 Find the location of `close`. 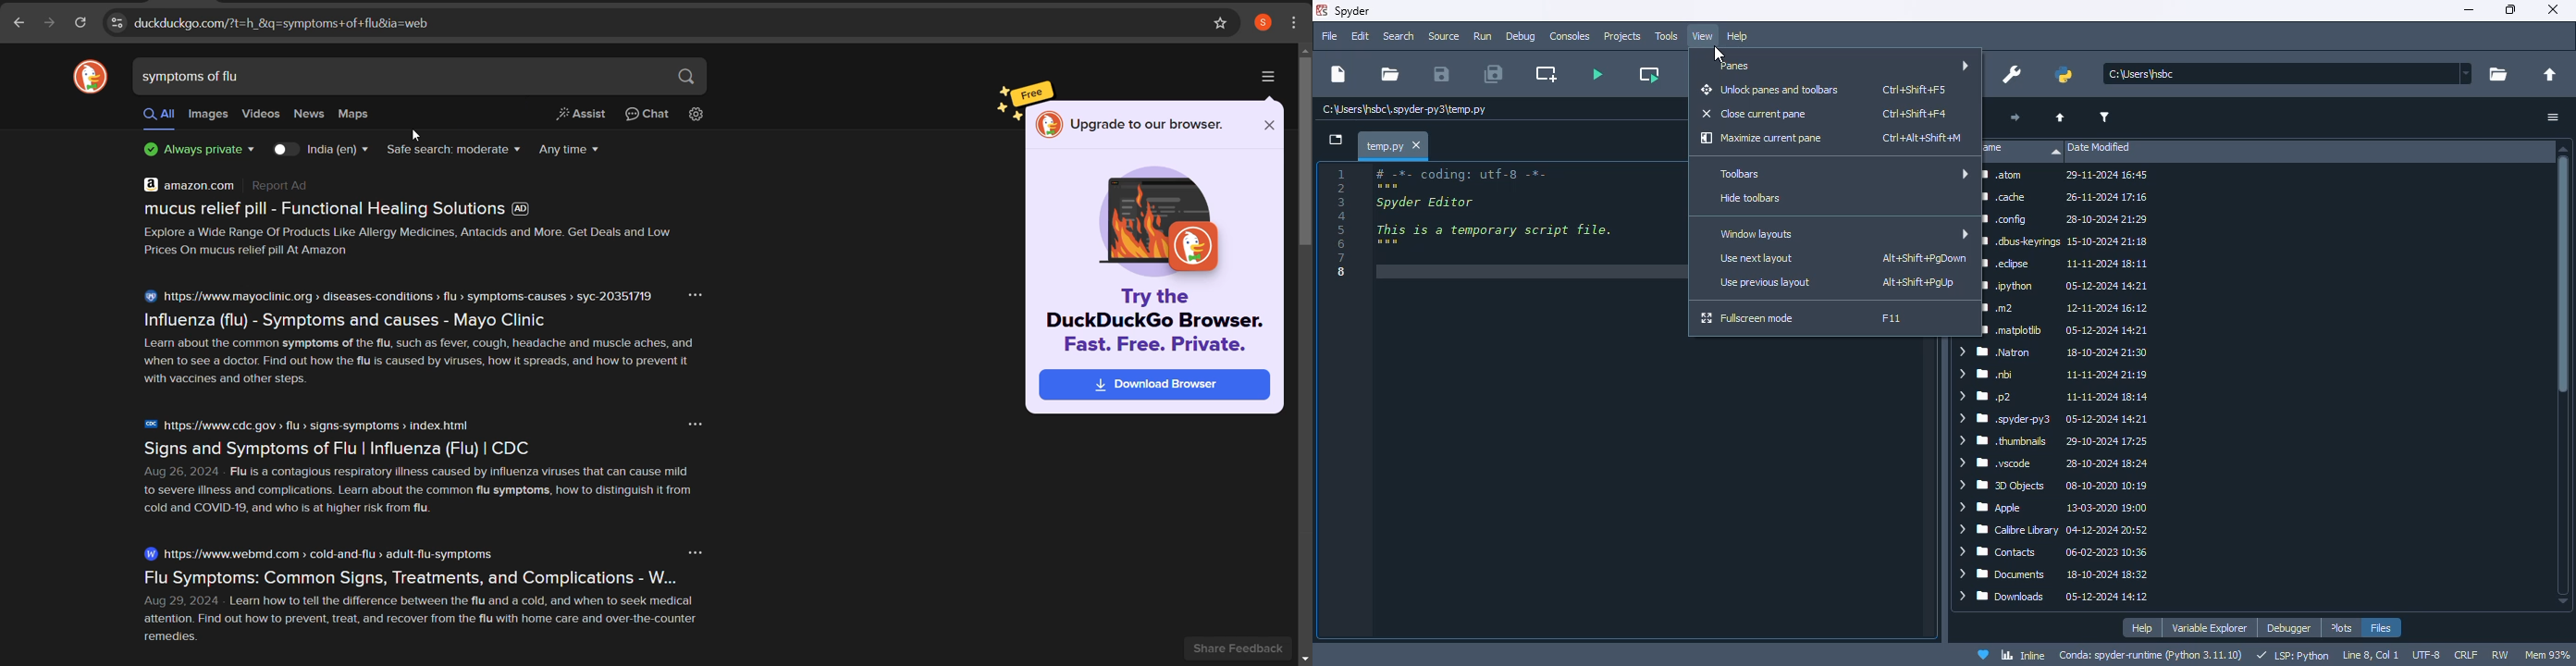

close is located at coordinates (2552, 9).